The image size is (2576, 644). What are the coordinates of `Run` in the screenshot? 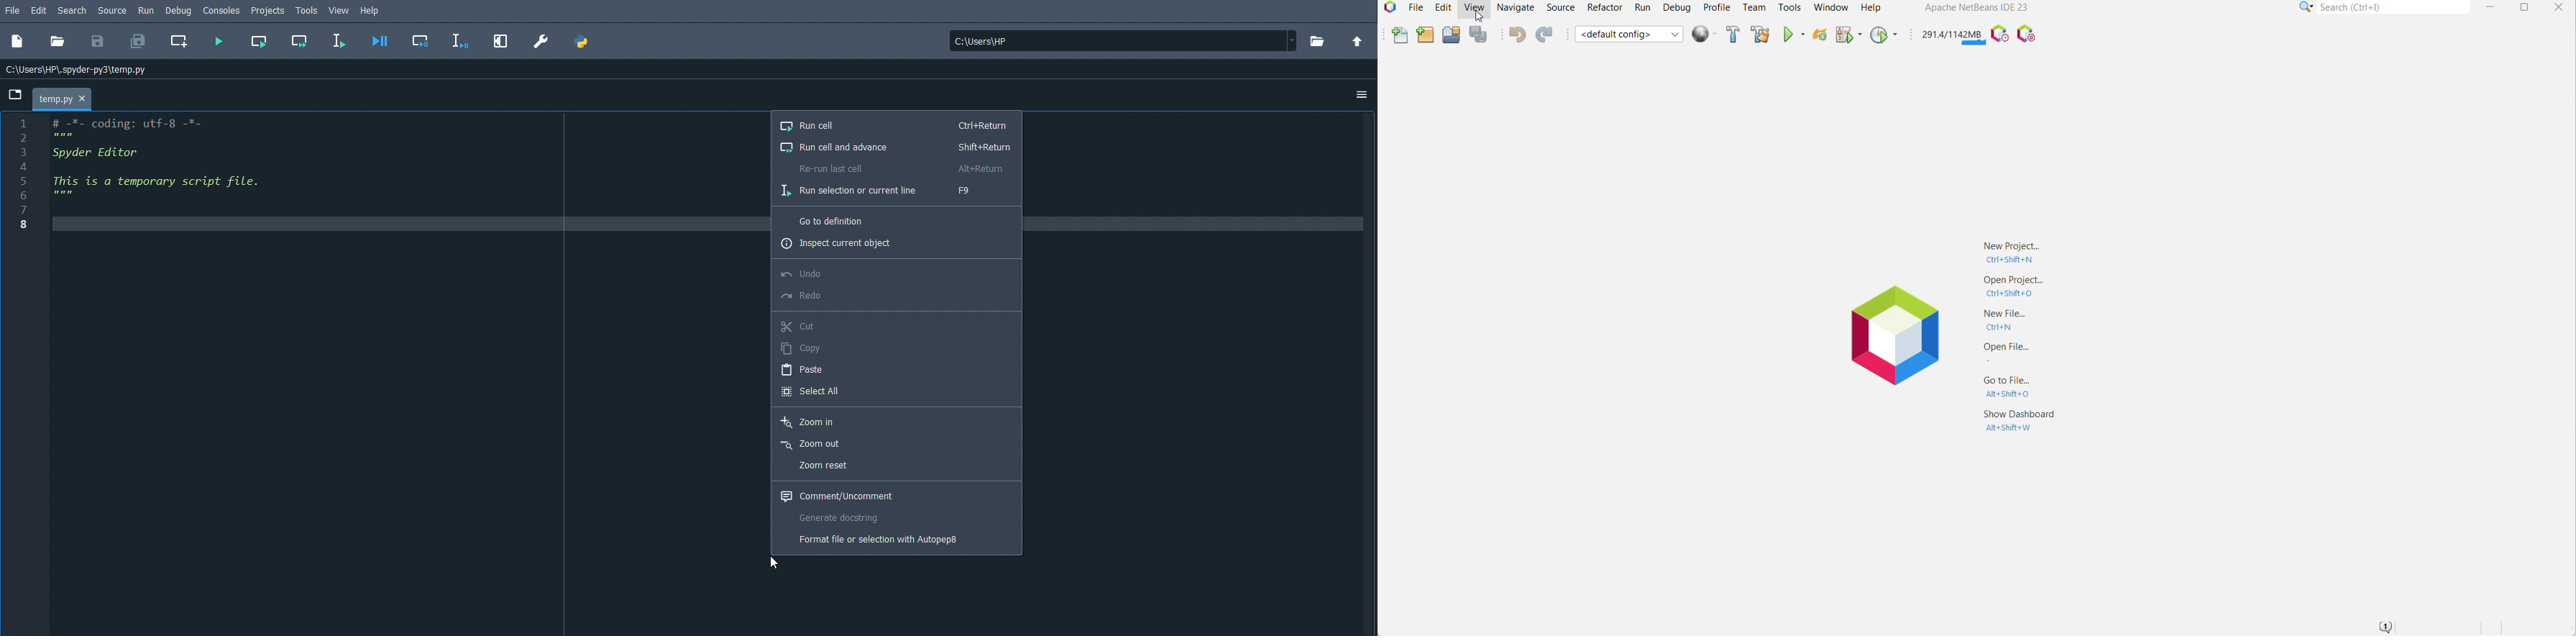 It's located at (147, 12).